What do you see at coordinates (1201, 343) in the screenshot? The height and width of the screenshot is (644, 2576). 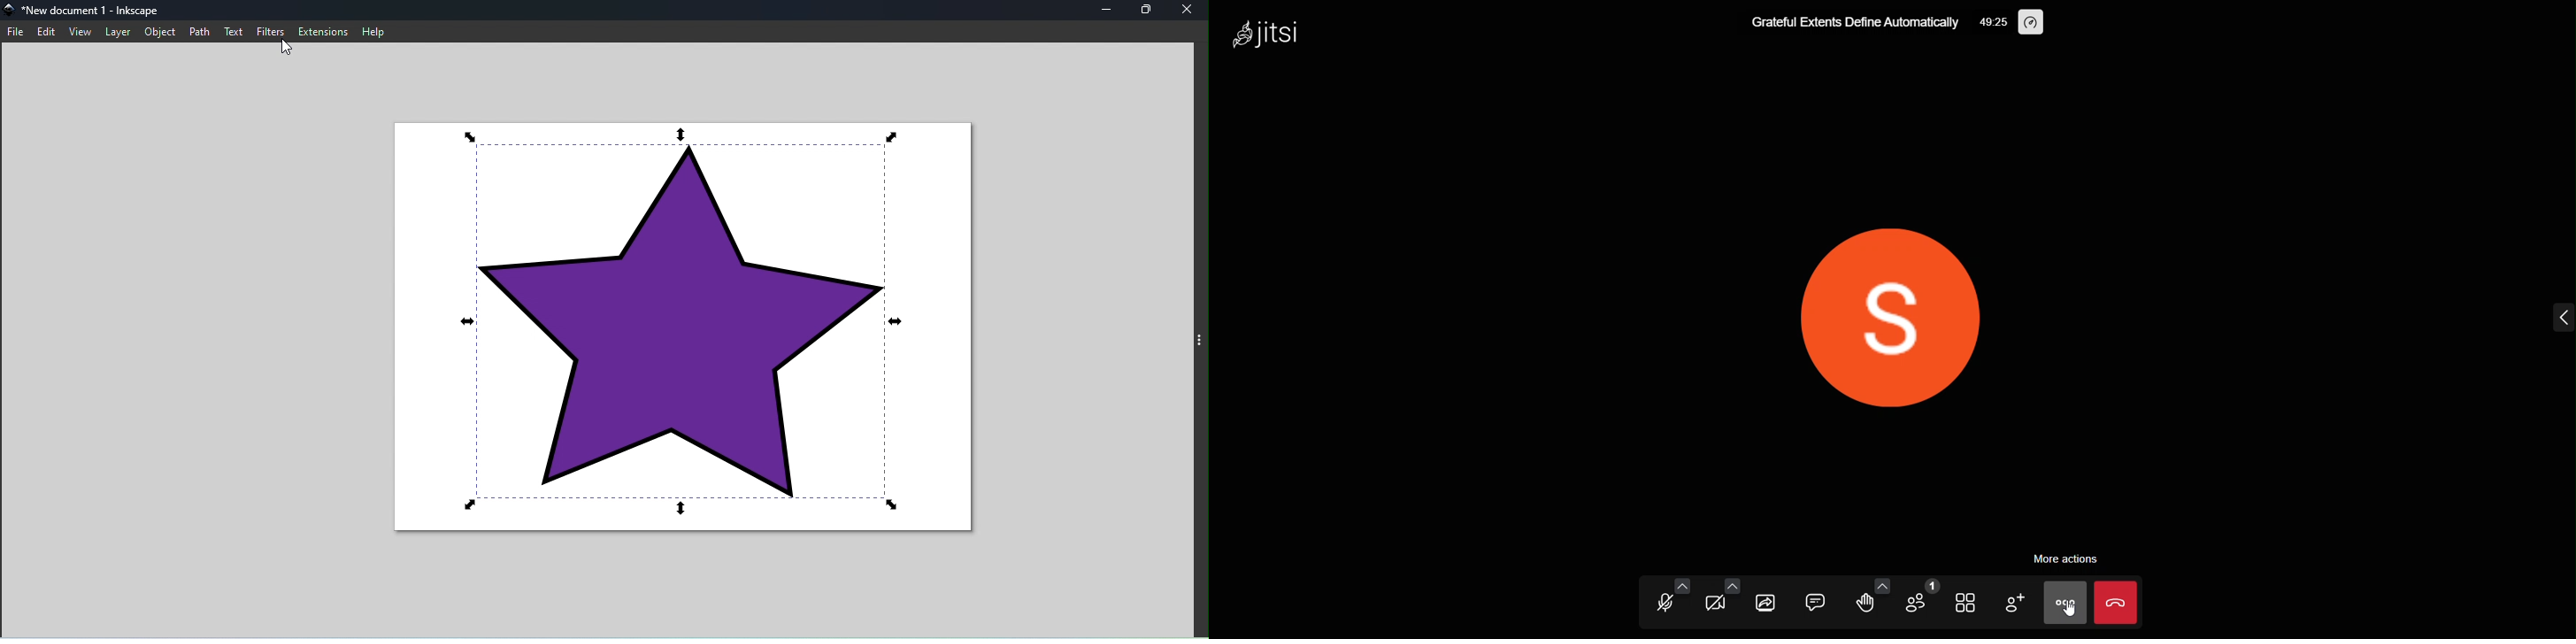 I see `toggle command panel` at bounding box center [1201, 343].